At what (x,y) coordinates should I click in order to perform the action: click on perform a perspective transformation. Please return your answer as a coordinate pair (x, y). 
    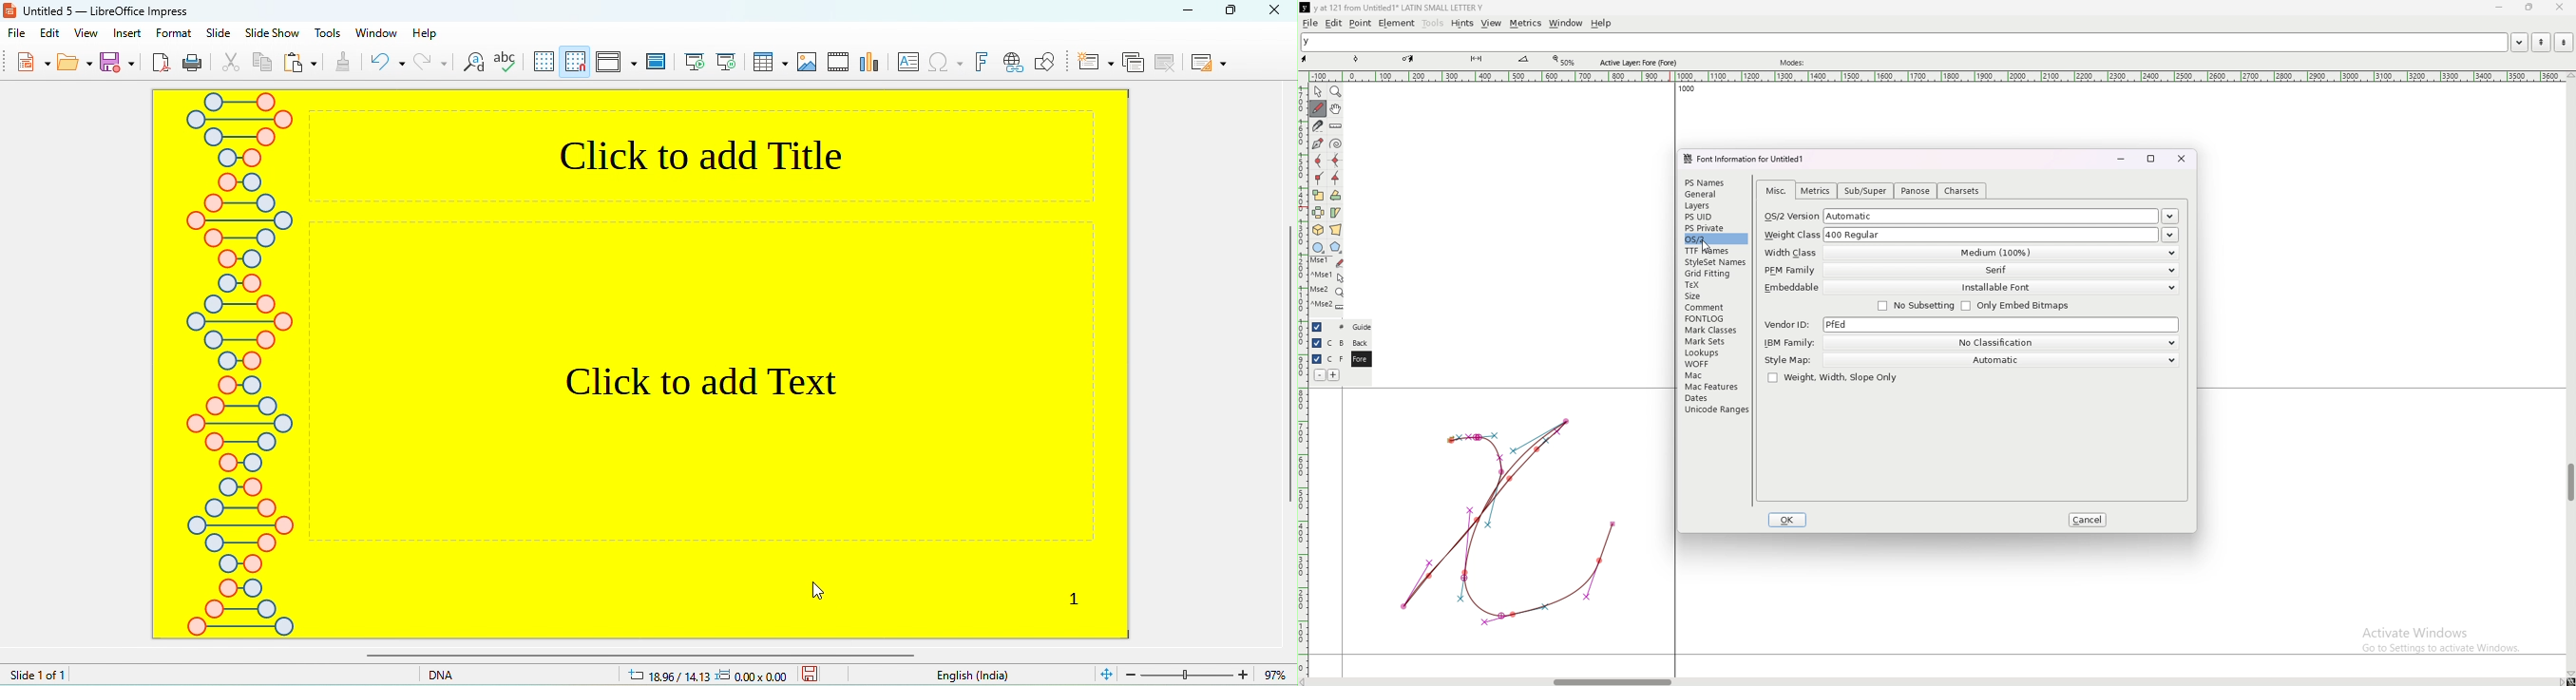
    Looking at the image, I should click on (1336, 230).